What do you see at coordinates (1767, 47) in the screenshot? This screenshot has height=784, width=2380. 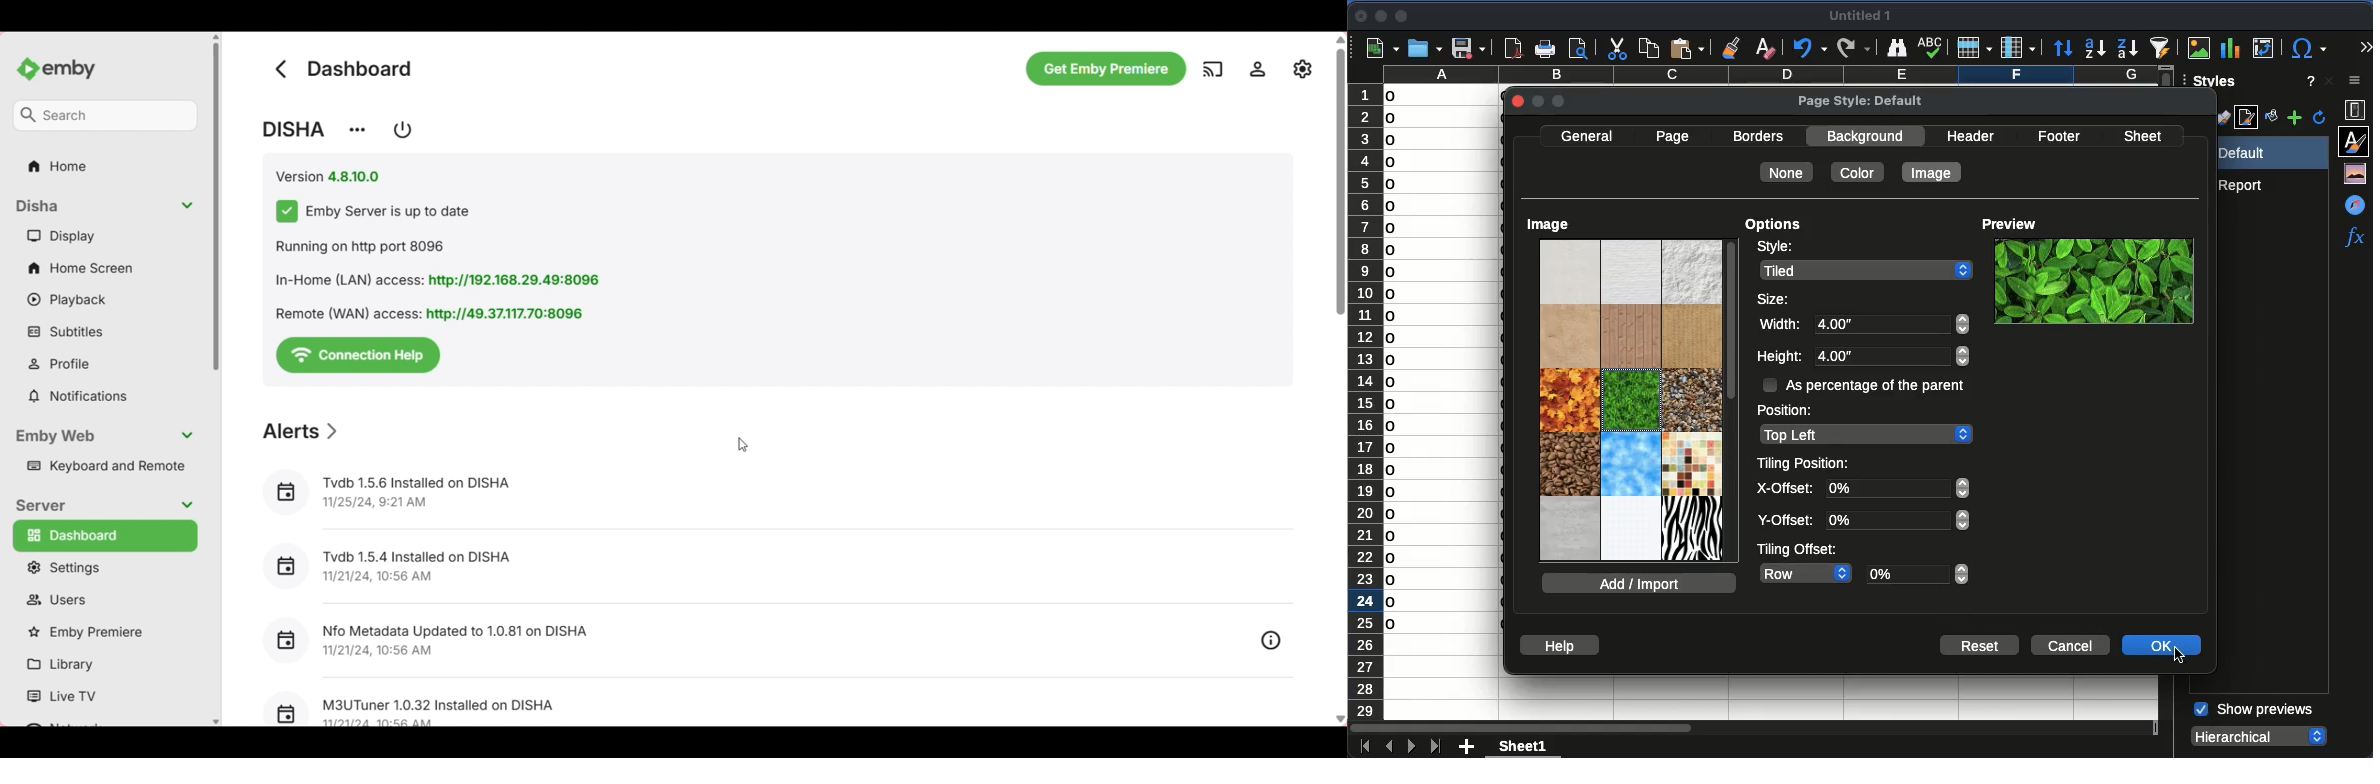 I see `clear formatting` at bounding box center [1767, 47].